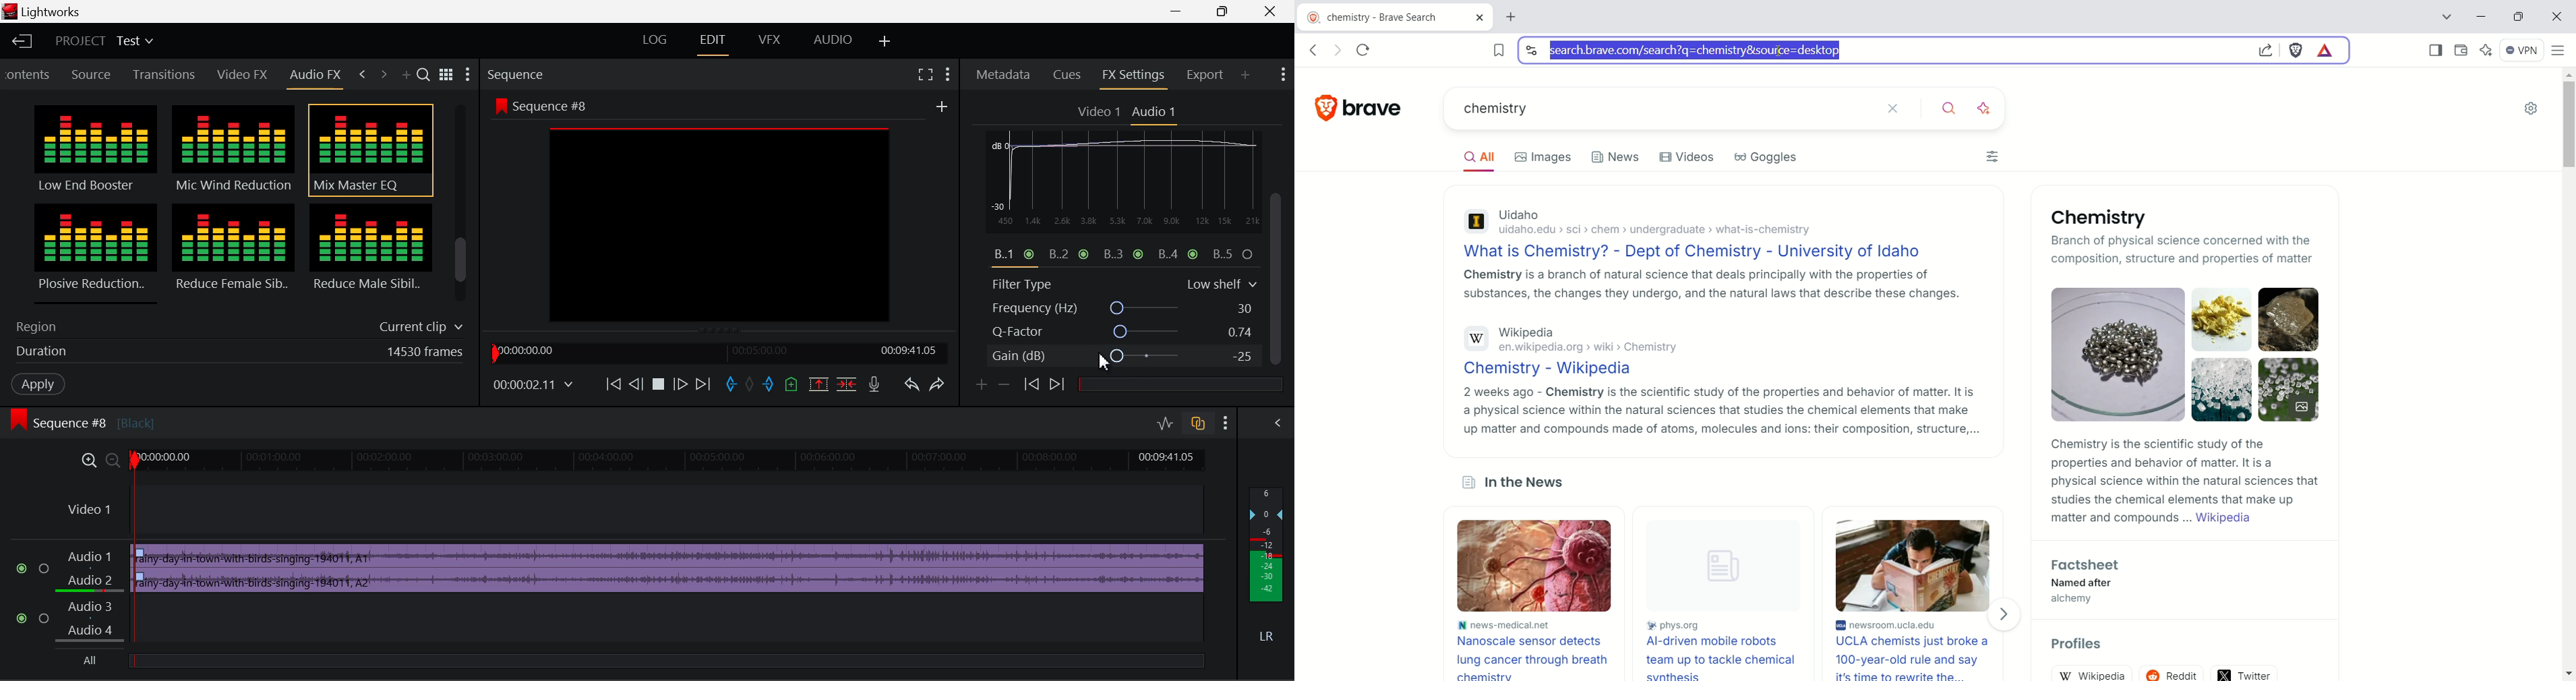 The height and width of the screenshot is (700, 2576). I want to click on remove keyframe, so click(1008, 385).